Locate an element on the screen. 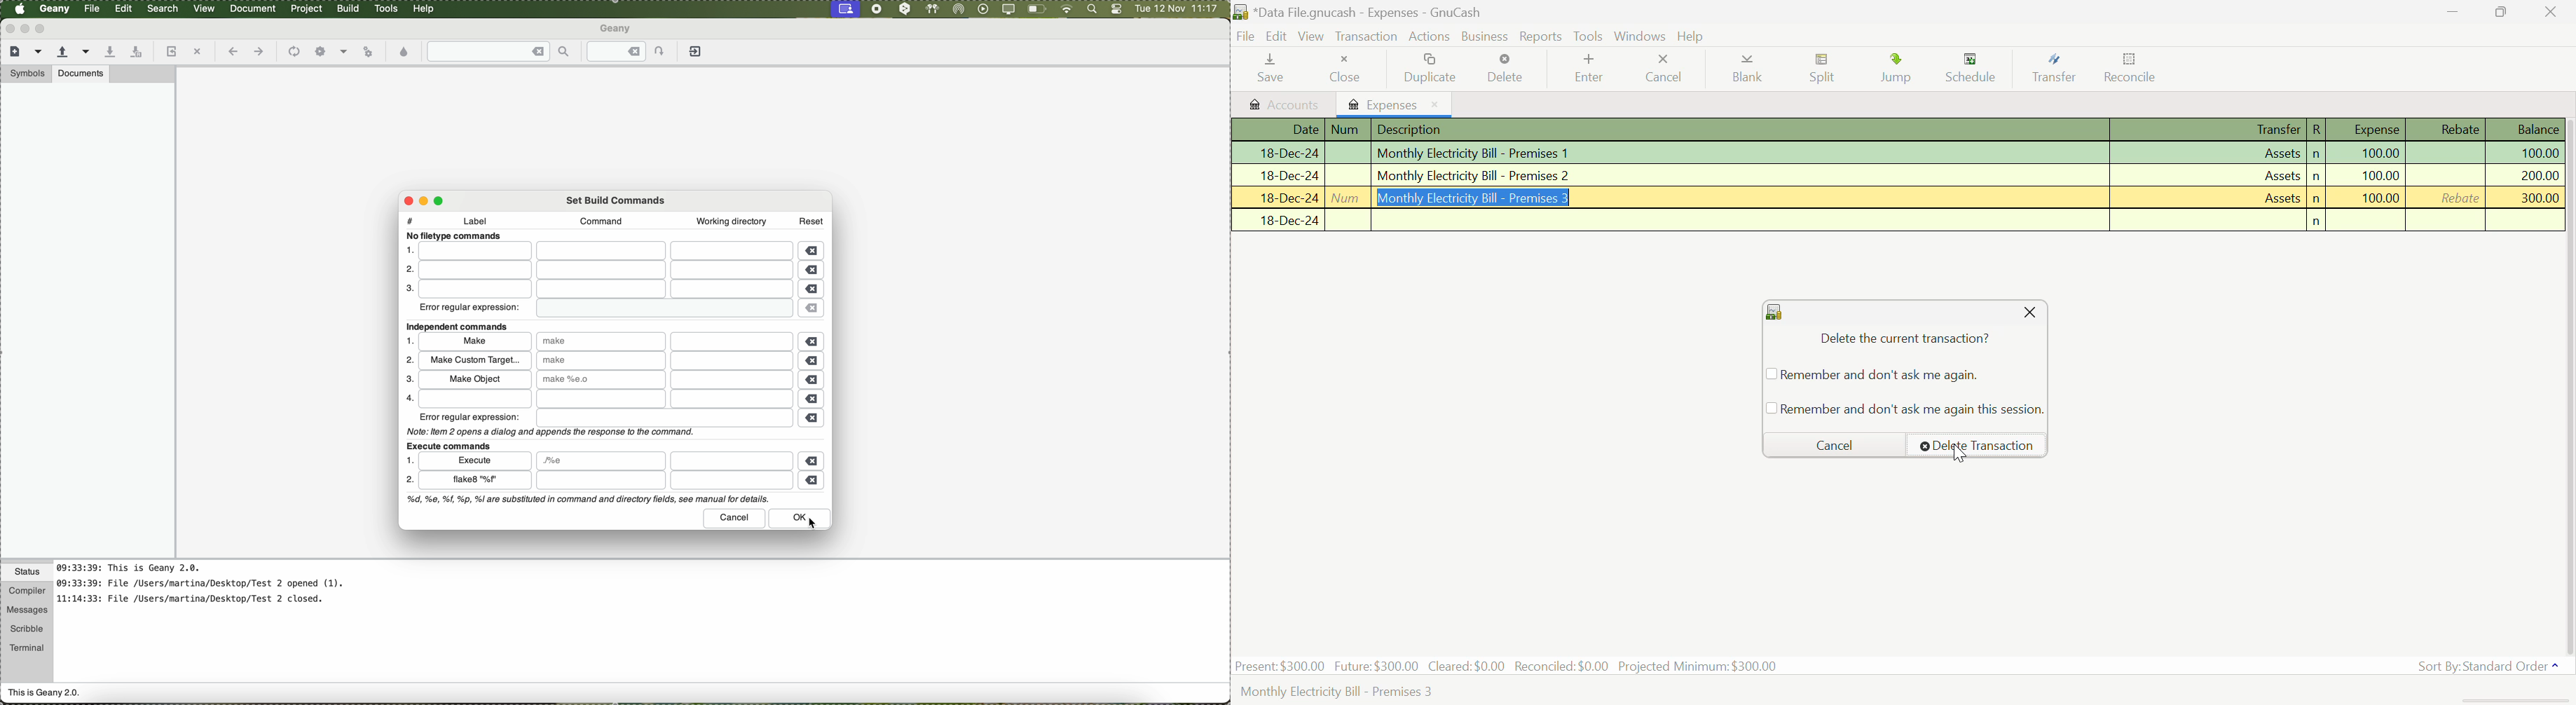 This screenshot has height=728, width=2576. click on build is located at coordinates (350, 12).